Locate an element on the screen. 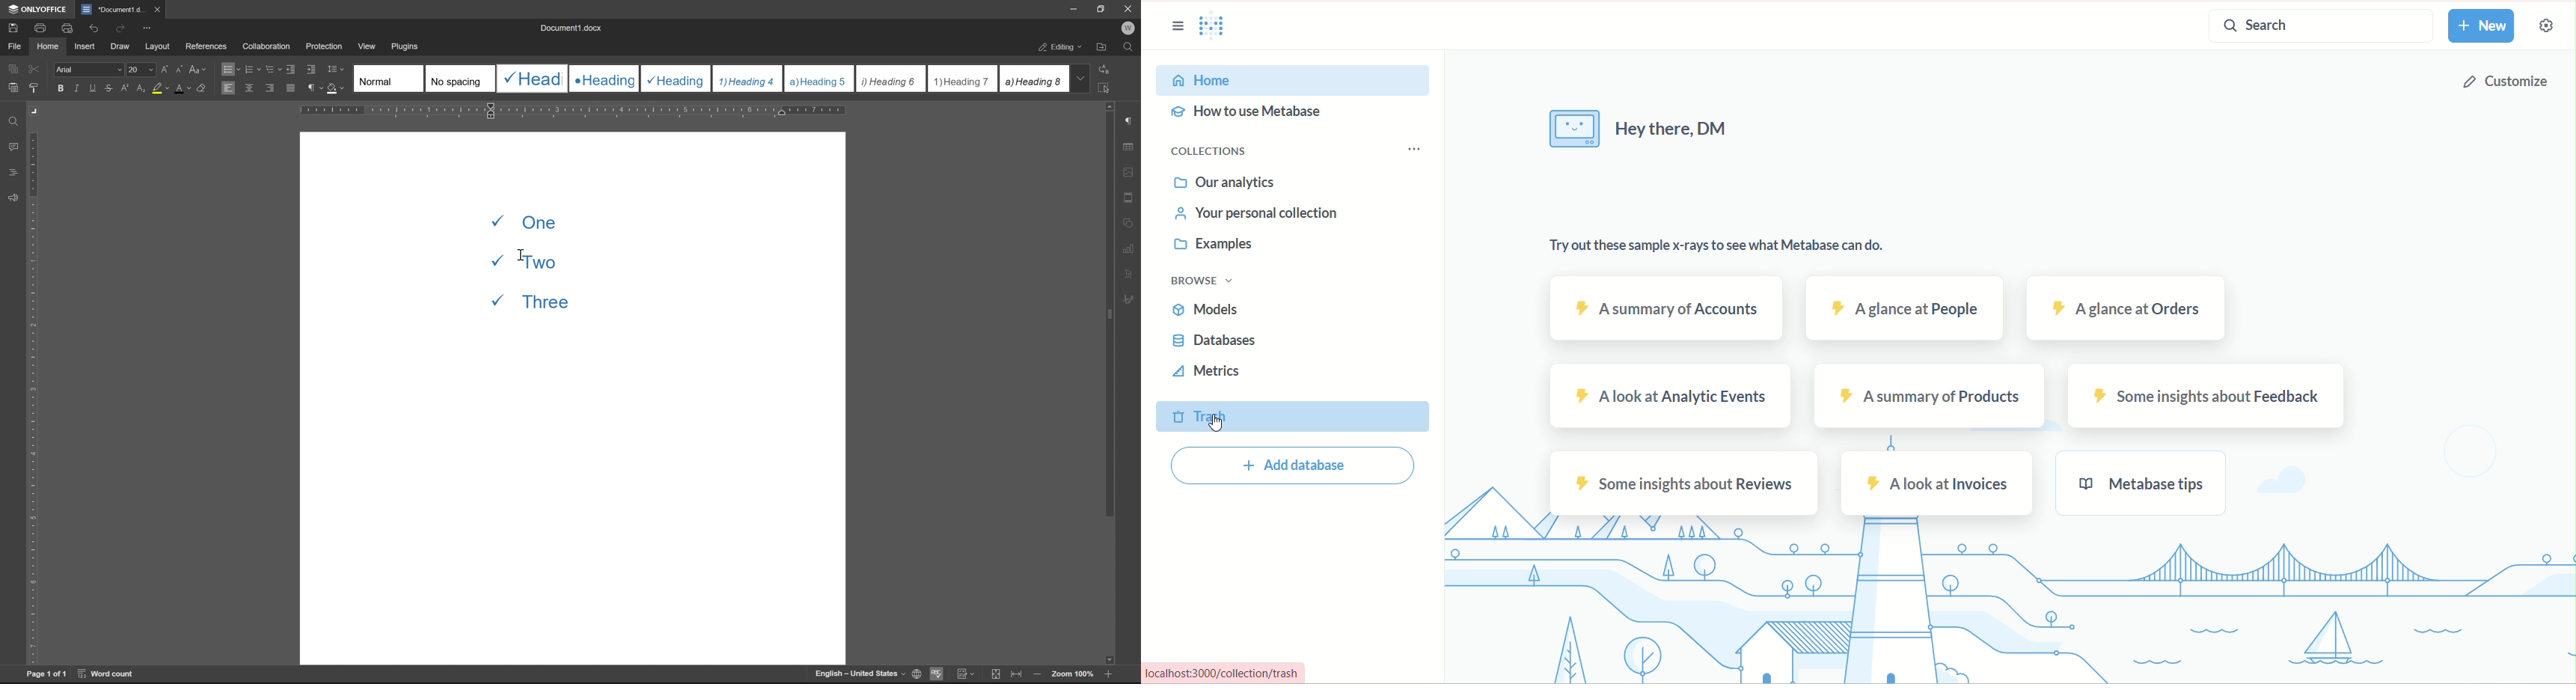 The image size is (2576, 700). paragraph is located at coordinates (313, 87).